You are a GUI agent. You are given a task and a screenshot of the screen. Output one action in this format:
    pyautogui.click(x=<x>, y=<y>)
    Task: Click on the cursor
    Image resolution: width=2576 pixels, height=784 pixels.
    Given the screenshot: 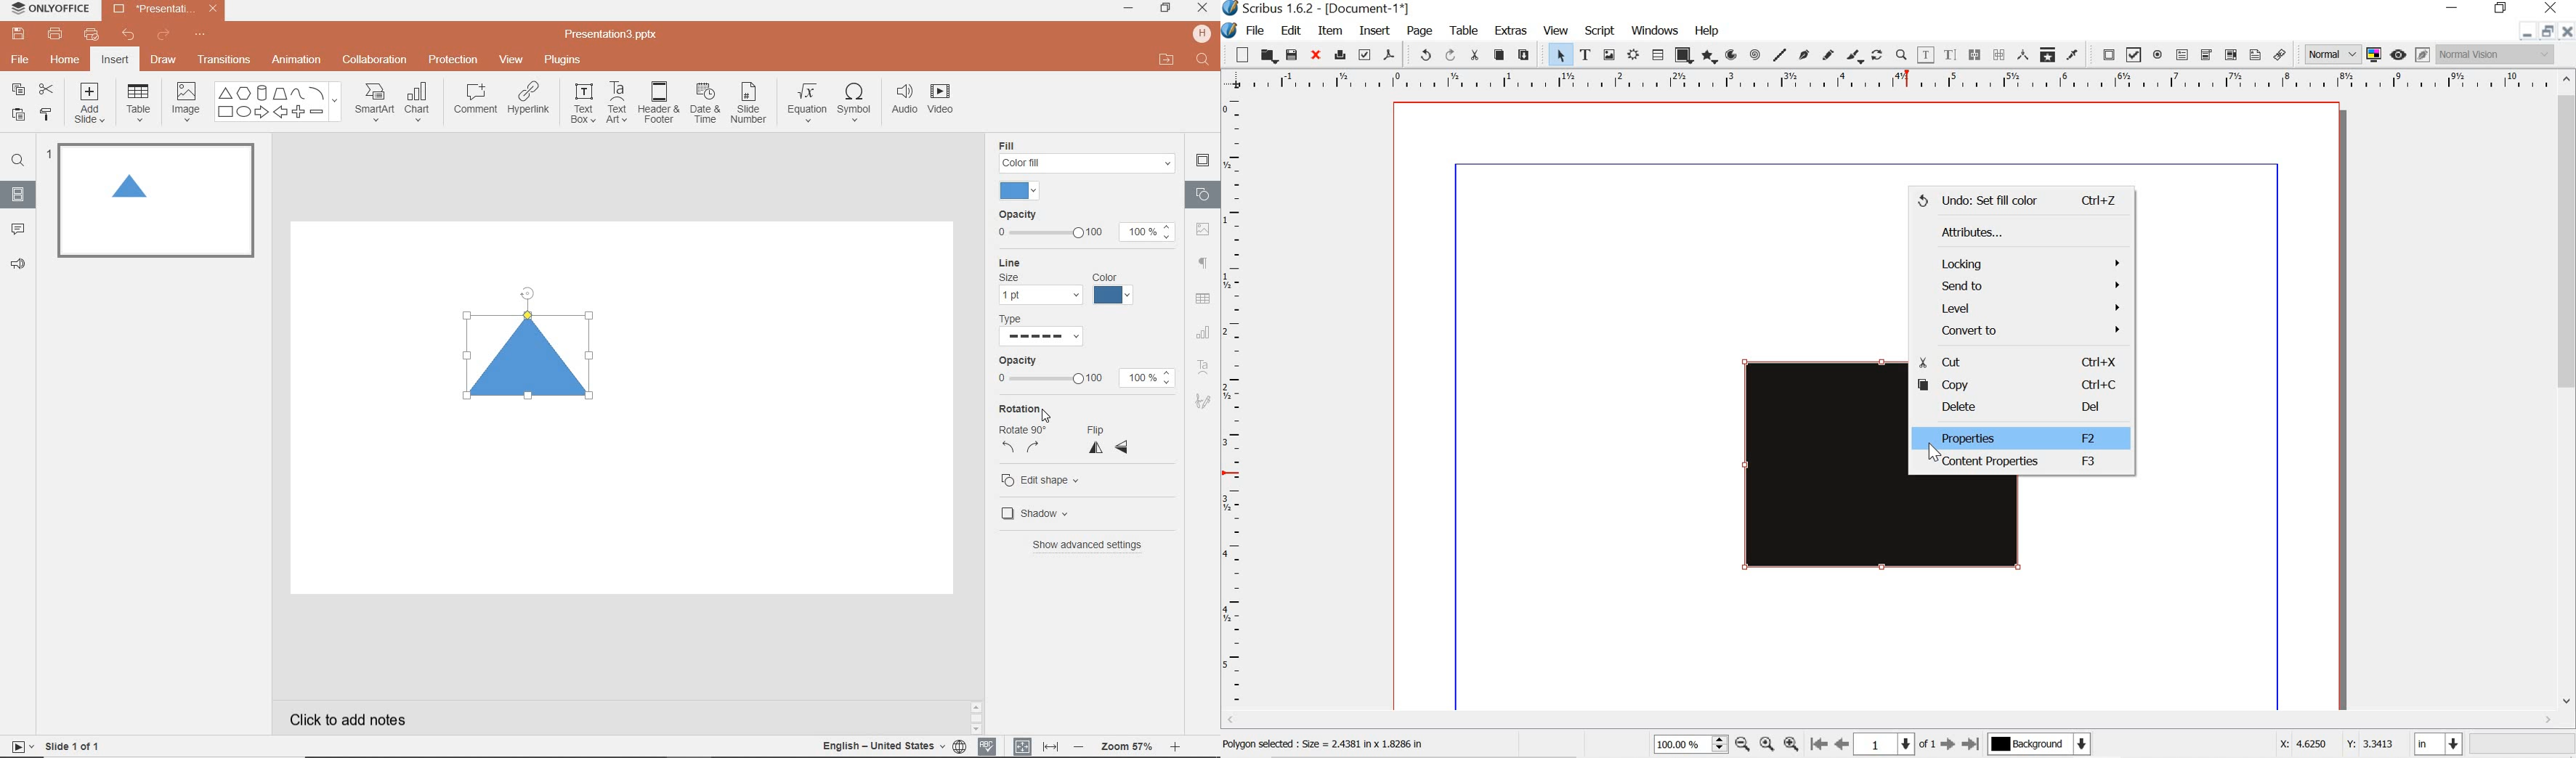 What is the action you would take?
    pyautogui.click(x=1930, y=451)
    